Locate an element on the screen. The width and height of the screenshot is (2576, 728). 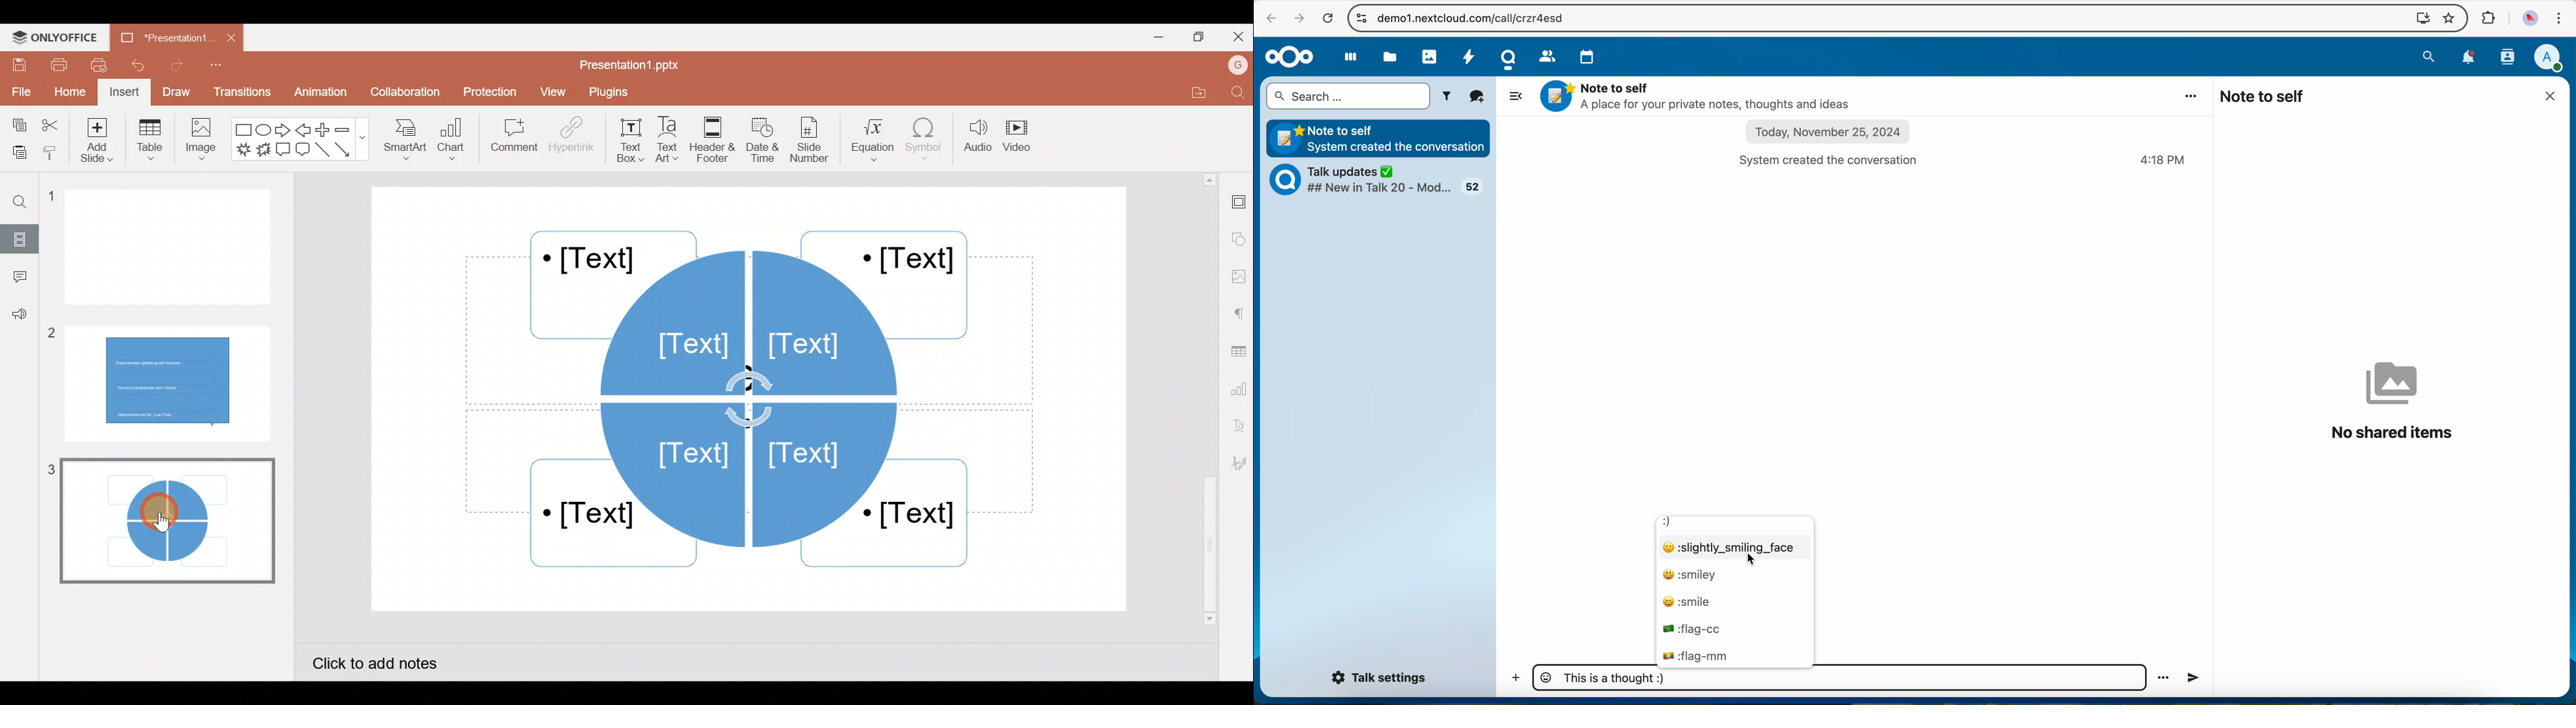
Cut is located at coordinates (50, 122).